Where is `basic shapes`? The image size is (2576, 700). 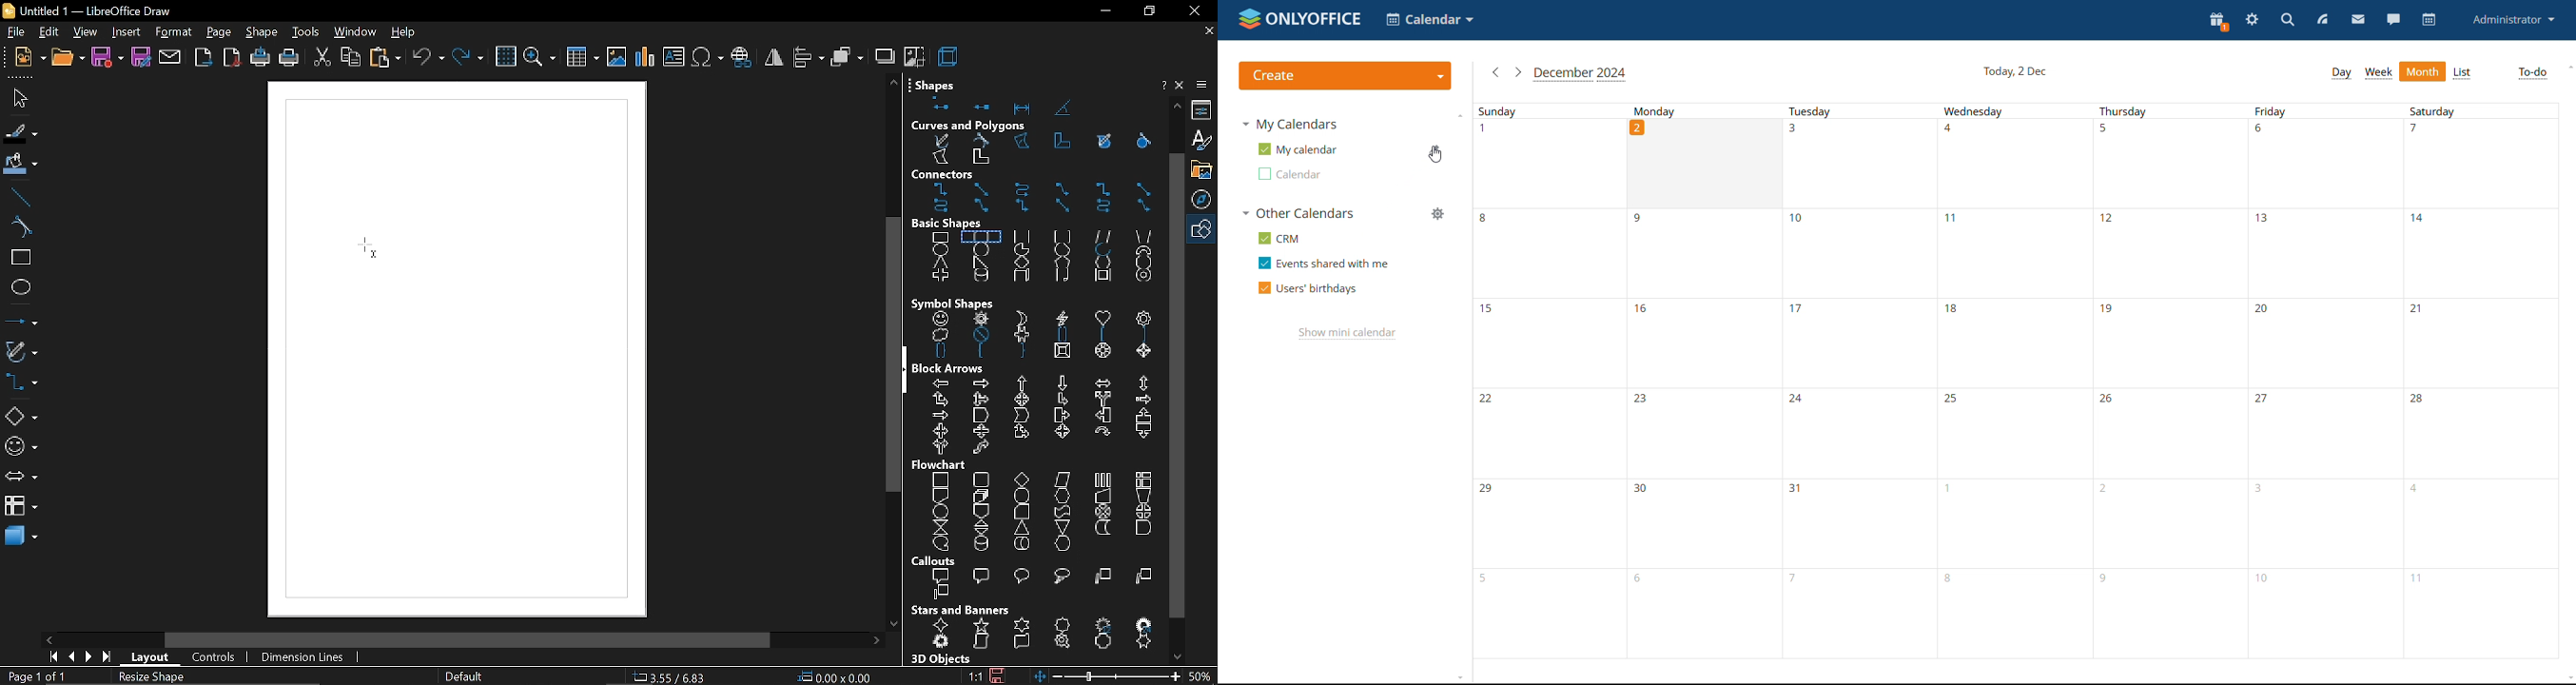
basic shapes is located at coordinates (1203, 230).